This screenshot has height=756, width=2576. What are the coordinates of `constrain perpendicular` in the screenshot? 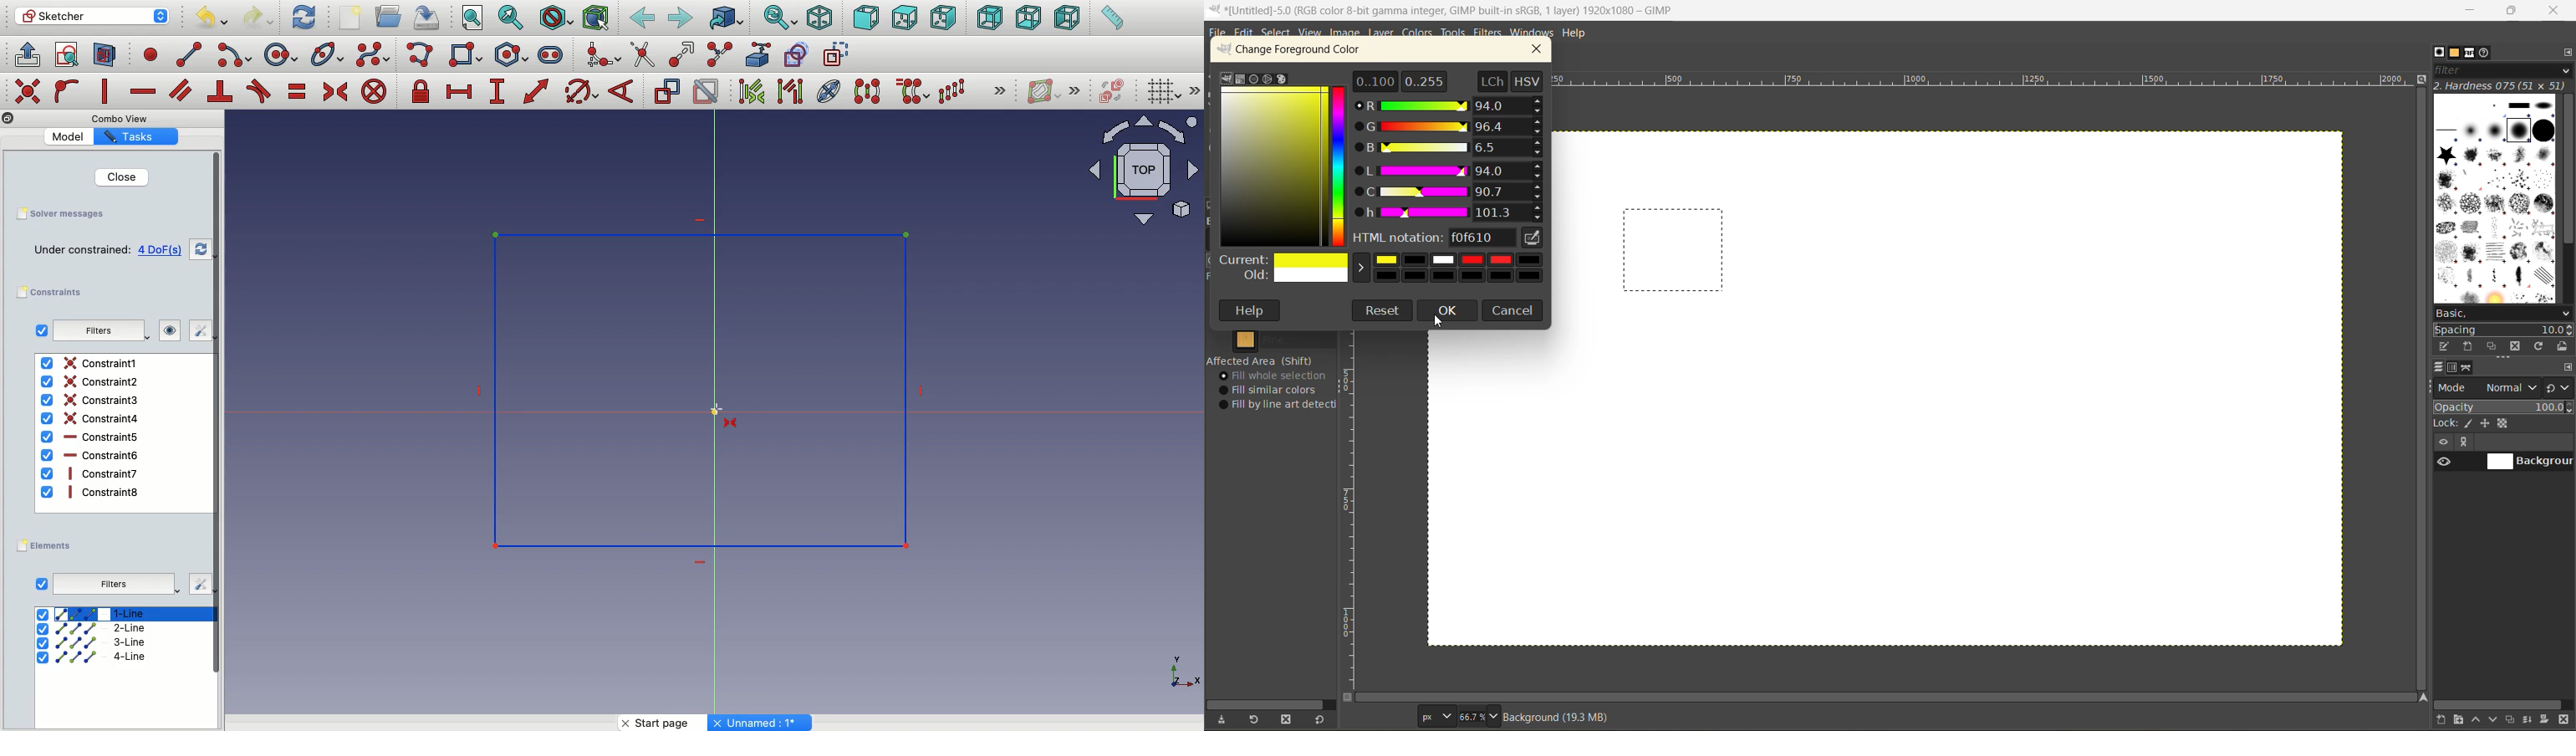 It's located at (222, 92).